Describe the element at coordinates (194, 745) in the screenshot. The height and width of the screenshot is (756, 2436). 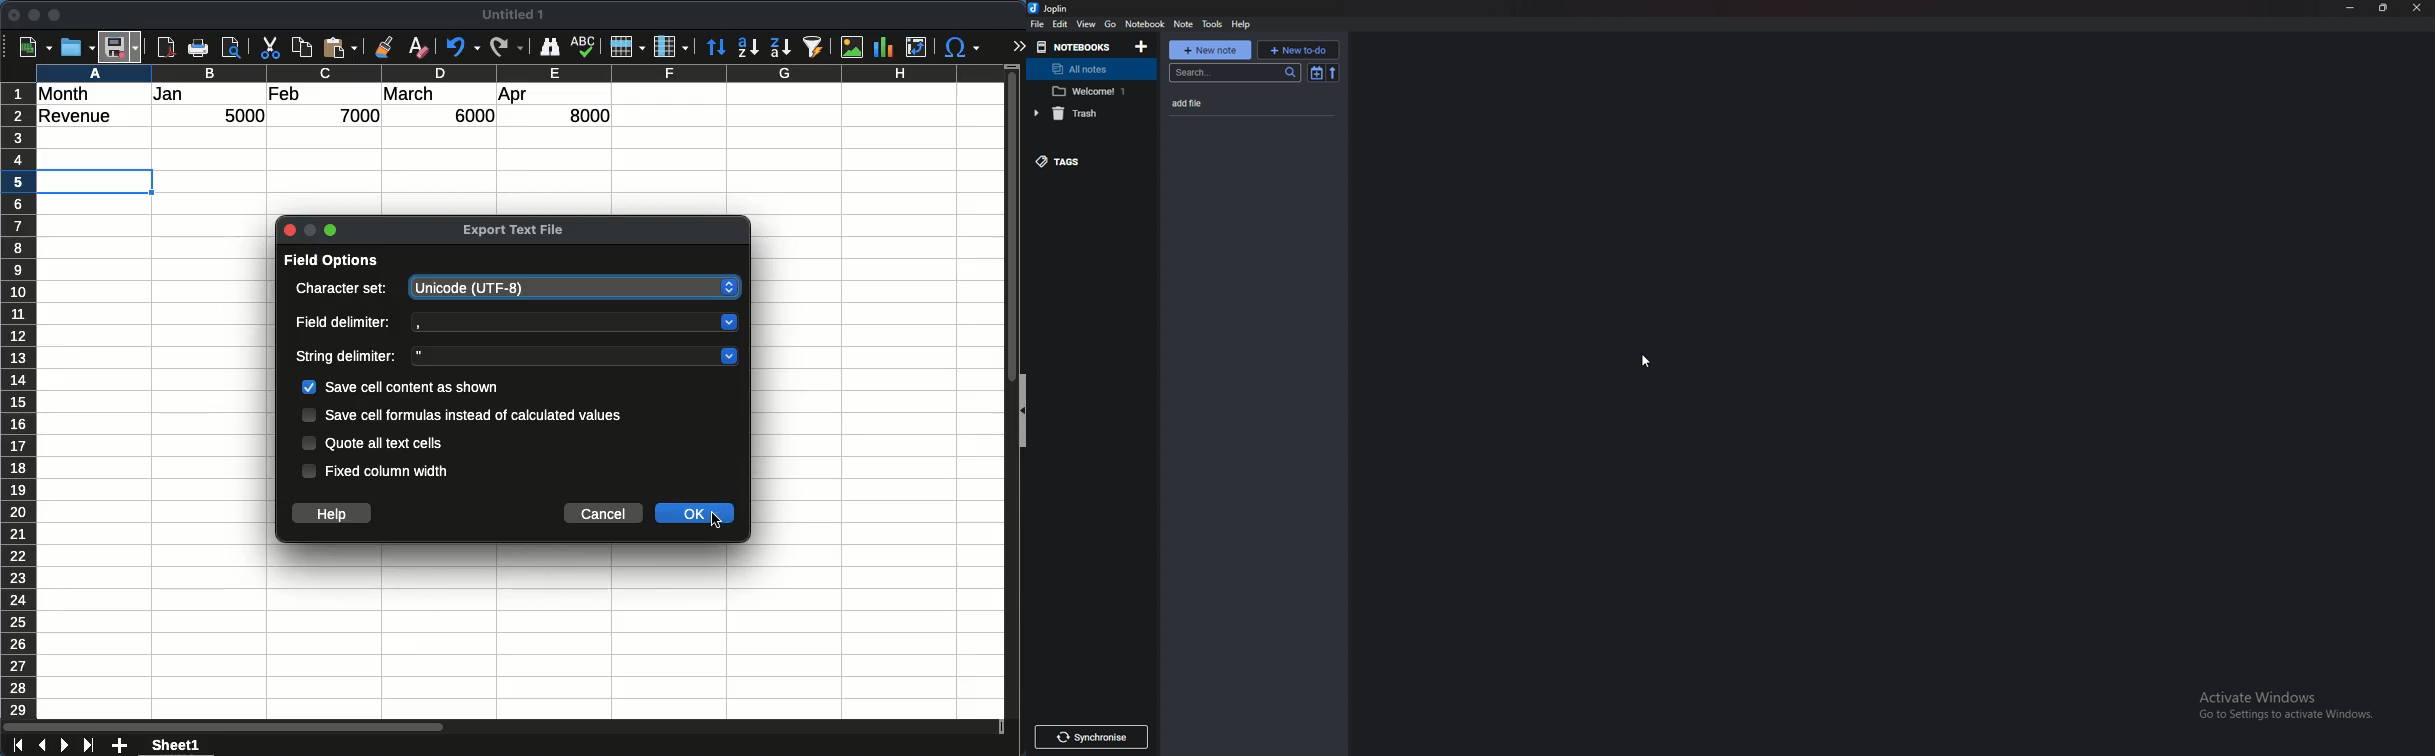
I see `sheet 1` at that location.